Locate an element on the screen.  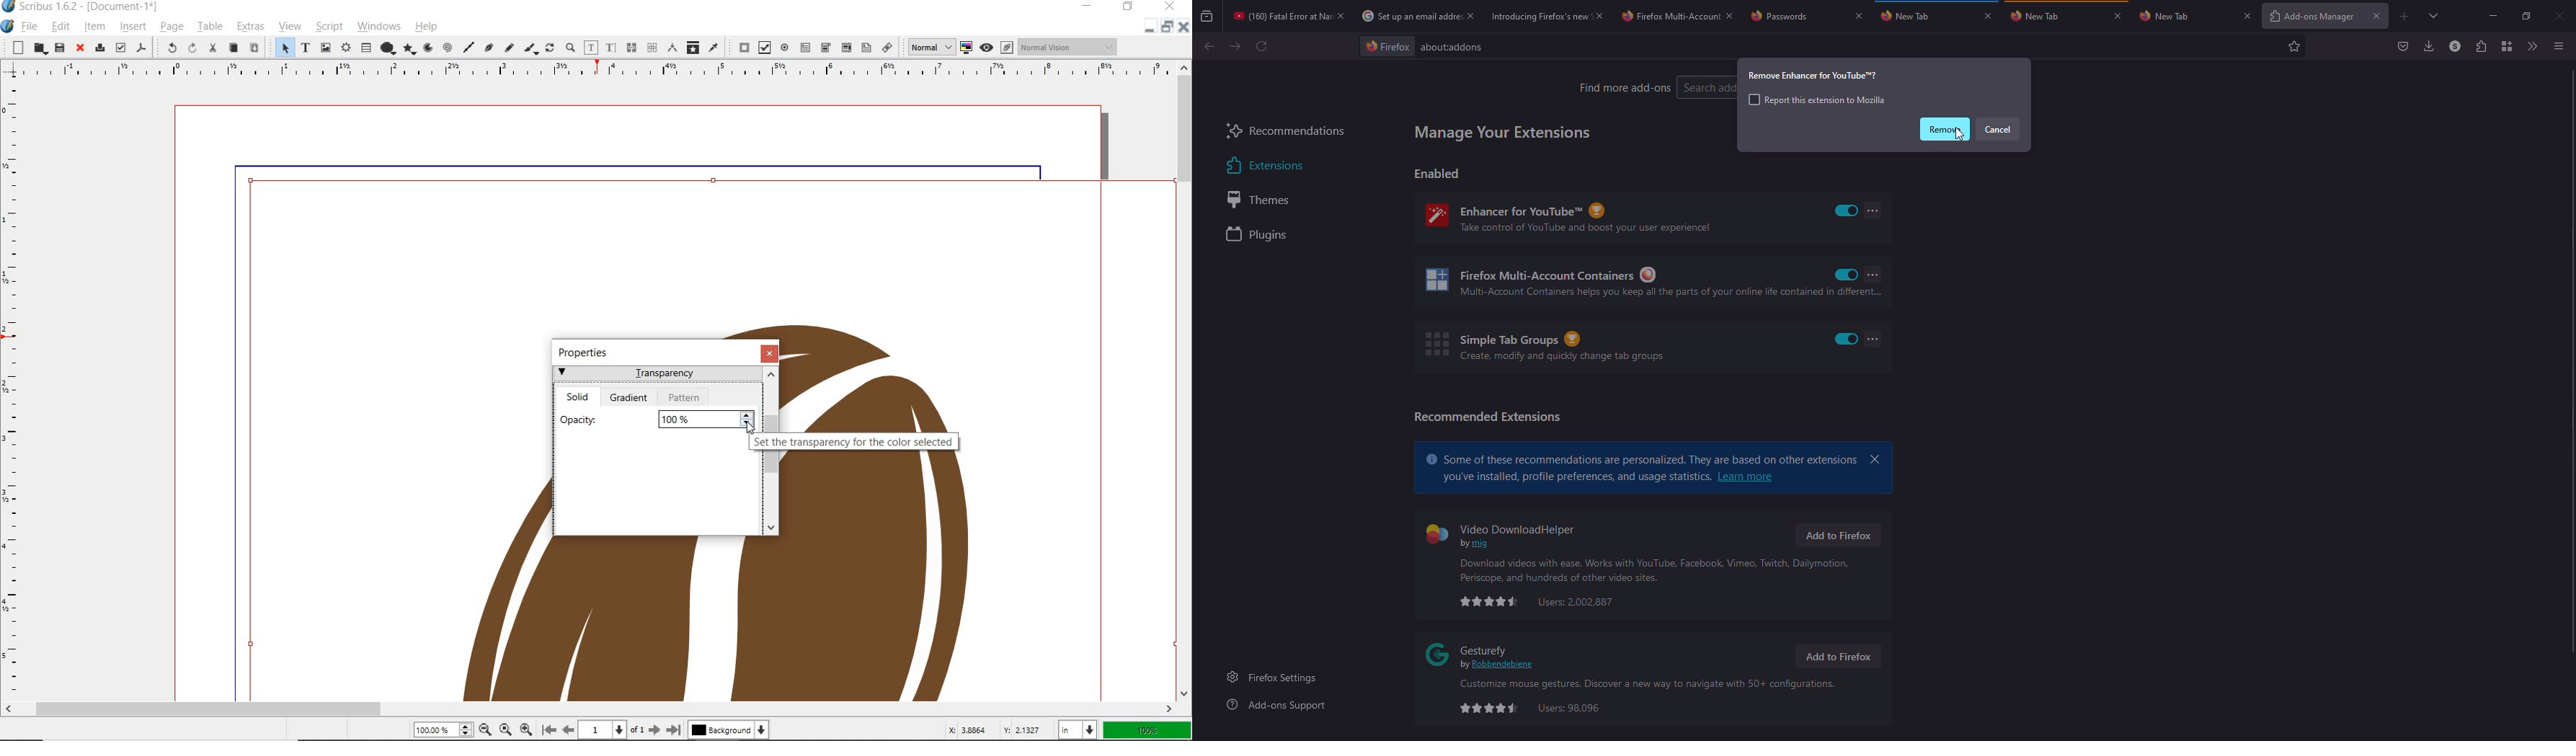
pdf combo box is located at coordinates (825, 48).